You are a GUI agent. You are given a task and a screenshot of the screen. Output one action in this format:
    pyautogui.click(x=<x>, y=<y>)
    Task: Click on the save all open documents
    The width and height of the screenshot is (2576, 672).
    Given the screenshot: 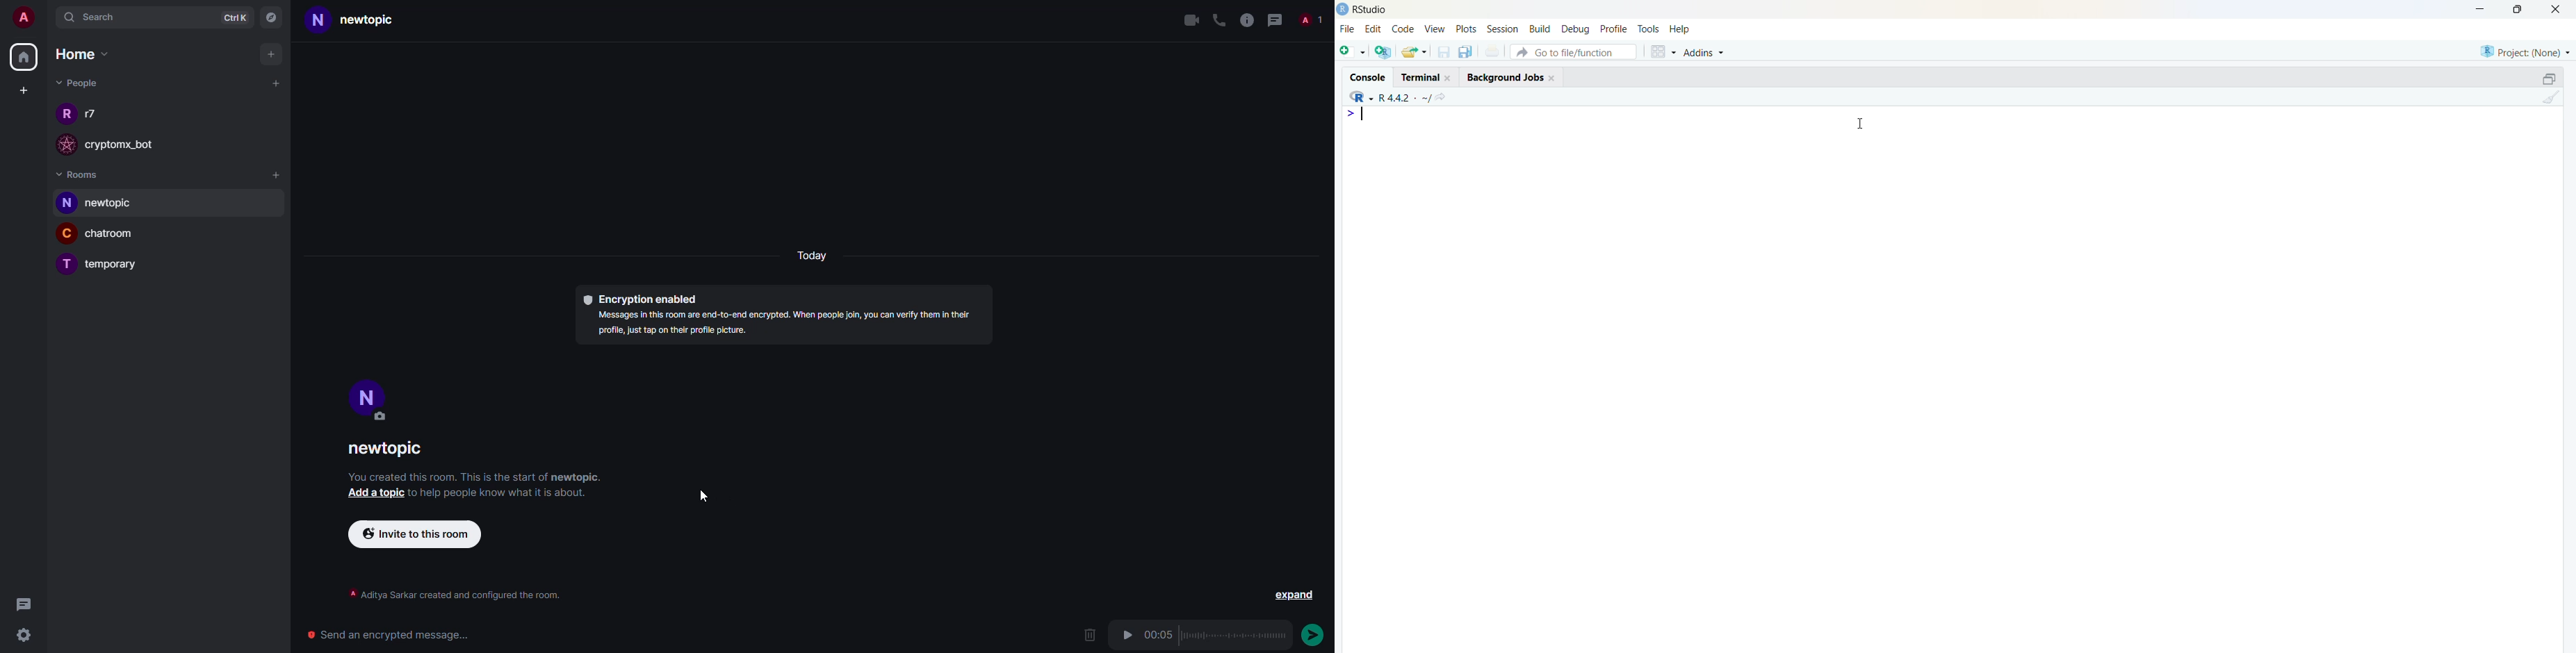 What is the action you would take?
    pyautogui.click(x=1465, y=52)
    